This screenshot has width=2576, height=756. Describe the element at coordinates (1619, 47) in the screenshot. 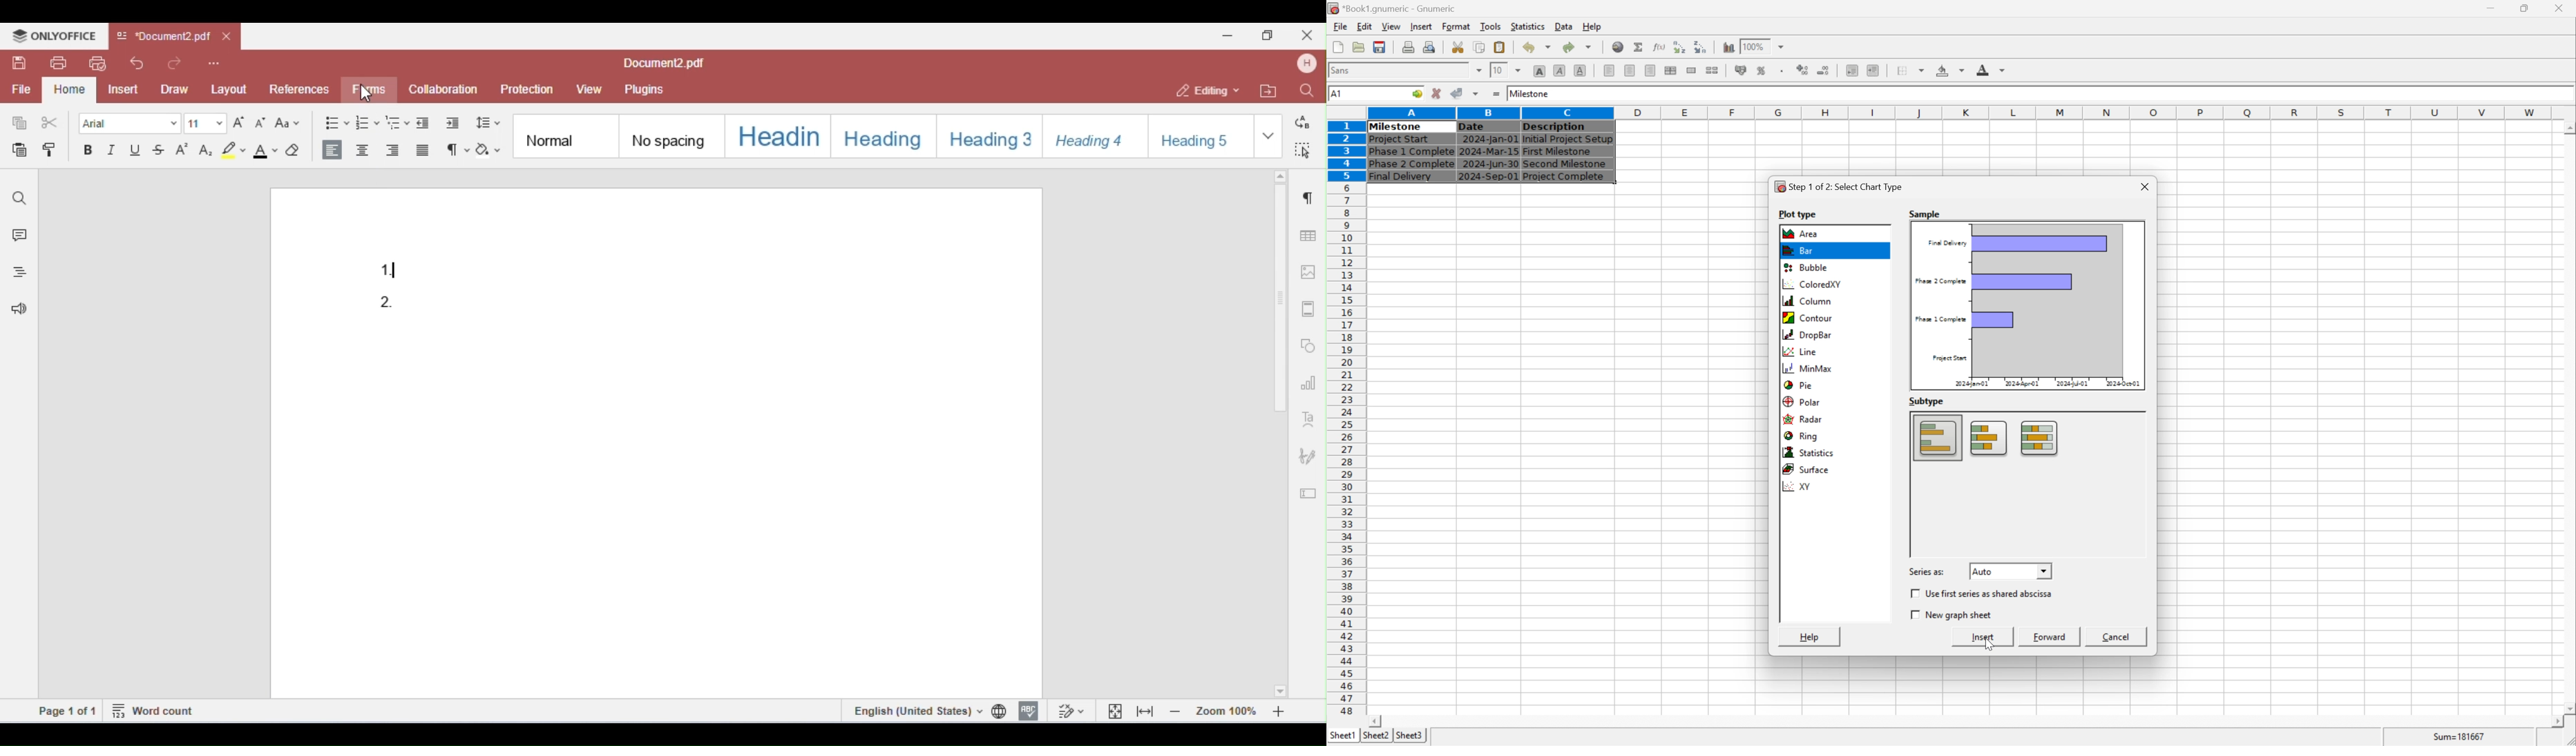

I see `insert a hyperlink` at that location.